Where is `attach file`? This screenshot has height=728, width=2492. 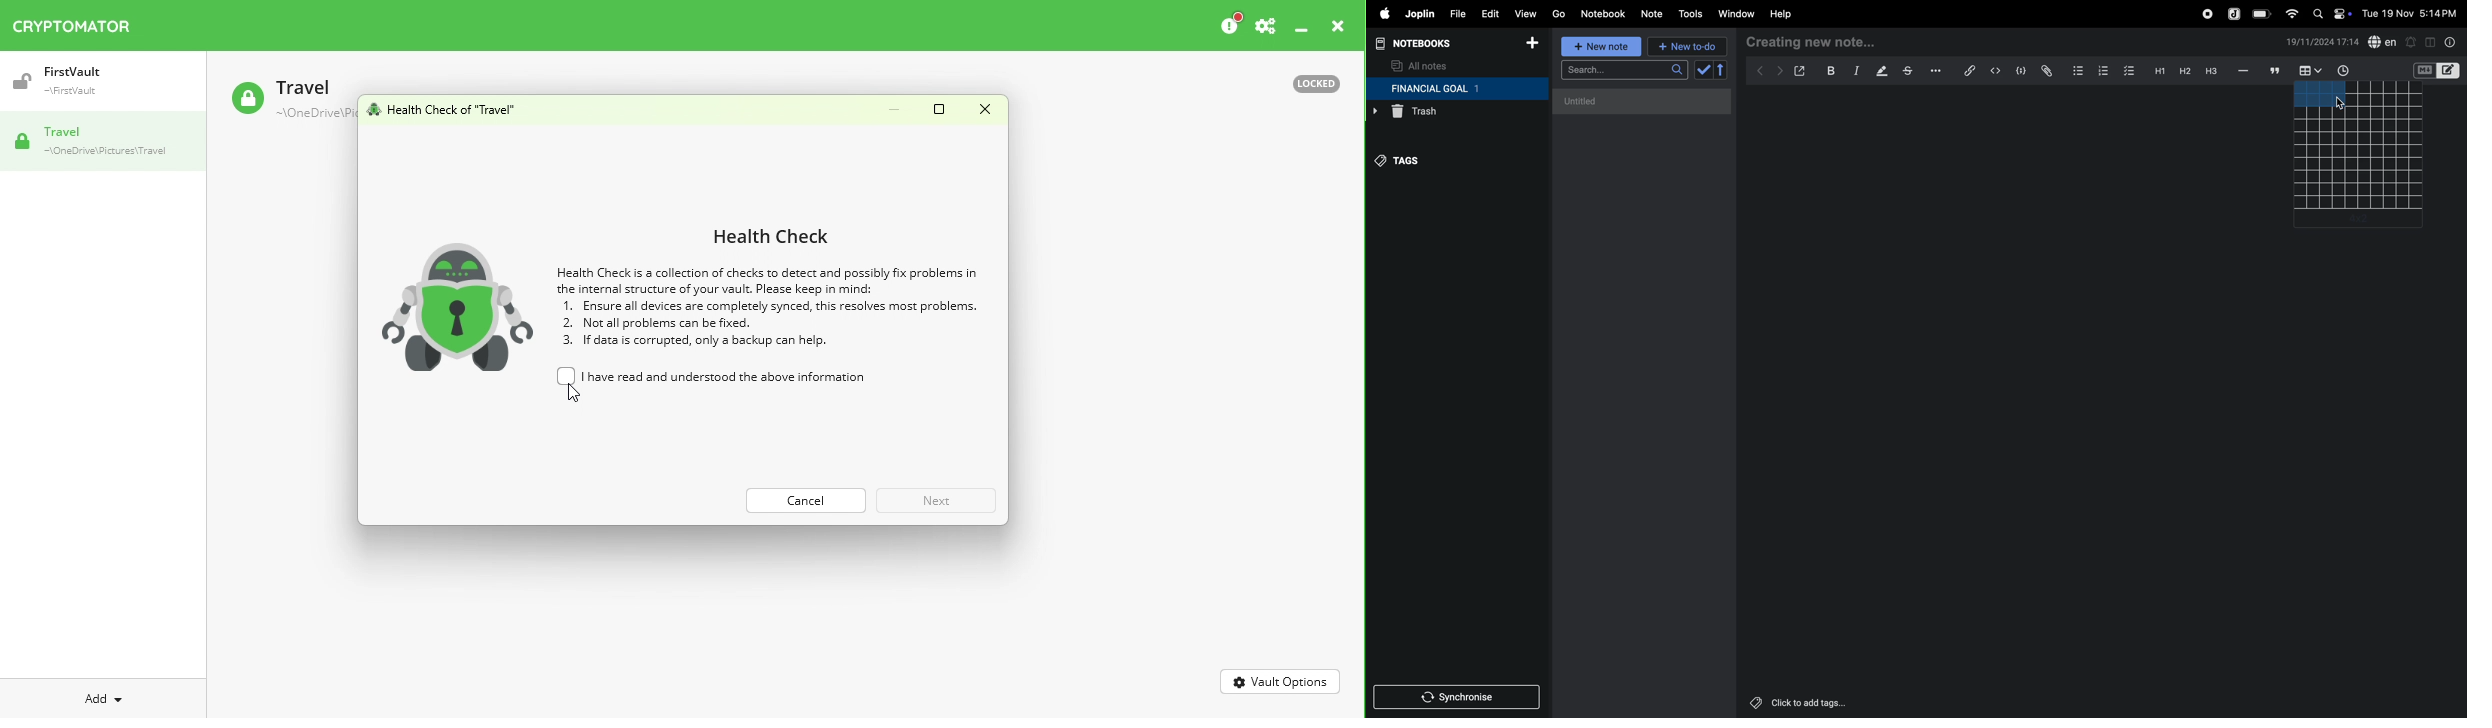
attach file is located at coordinates (2045, 71).